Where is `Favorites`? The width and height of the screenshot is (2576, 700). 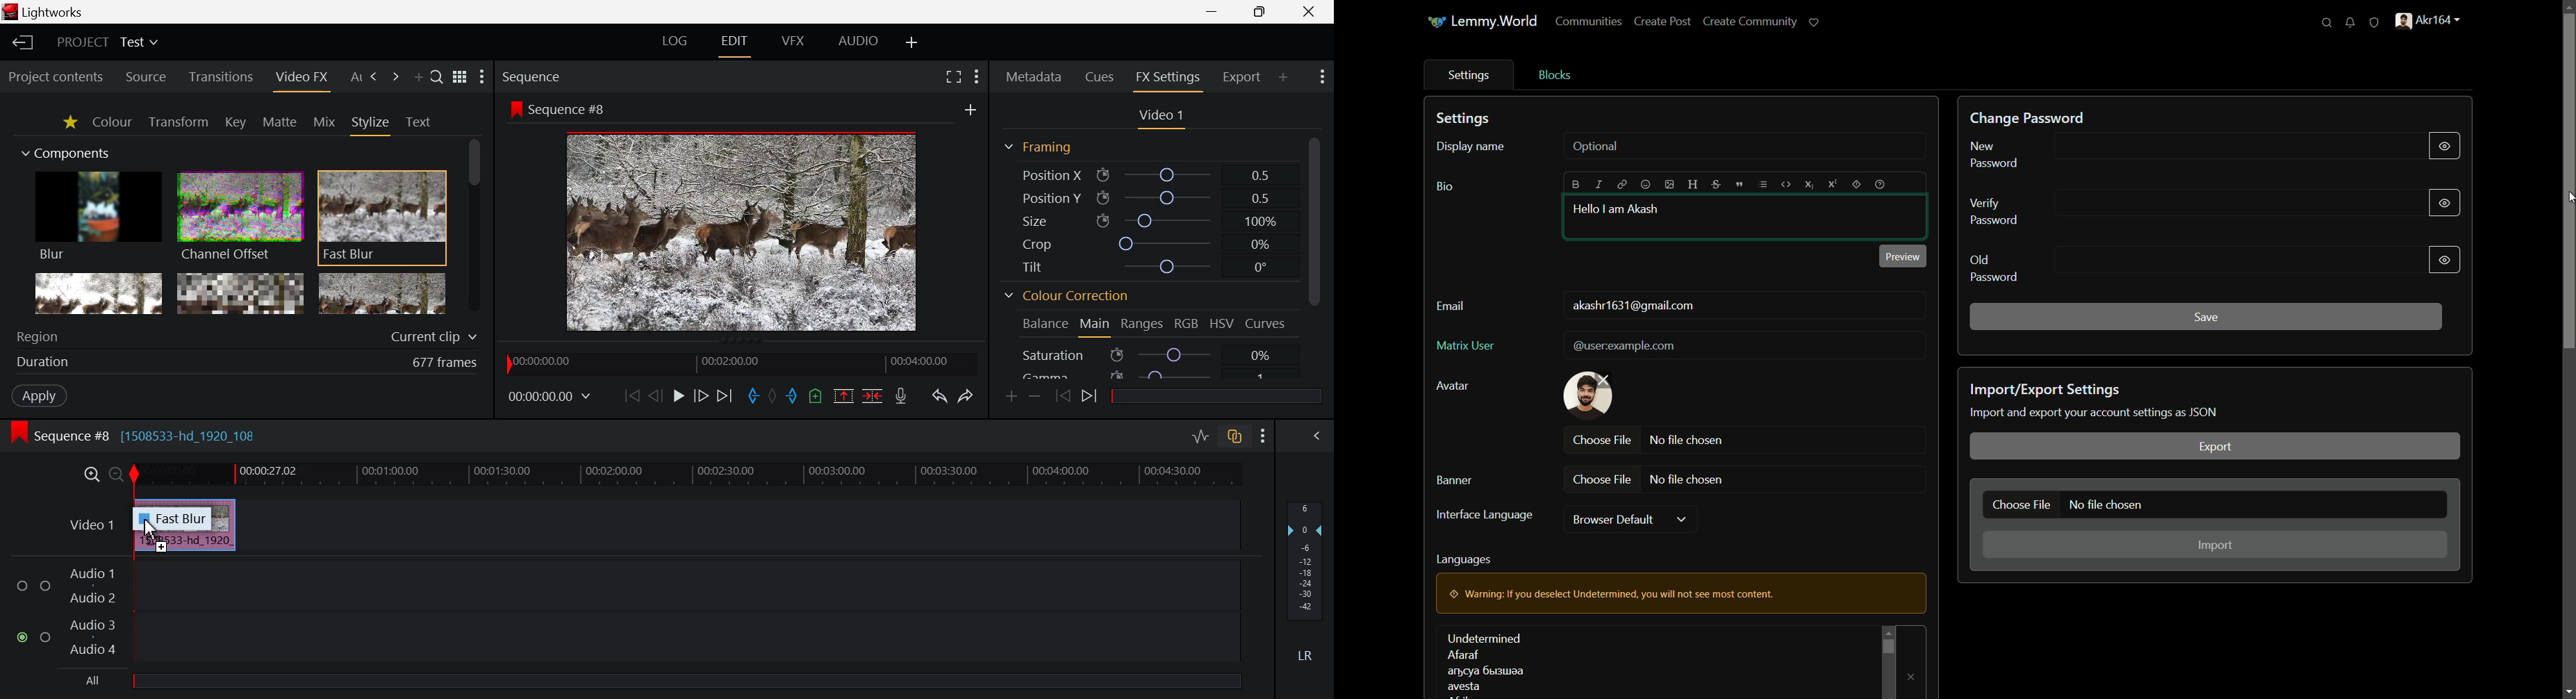
Favorites is located at coordinates (71, 123).